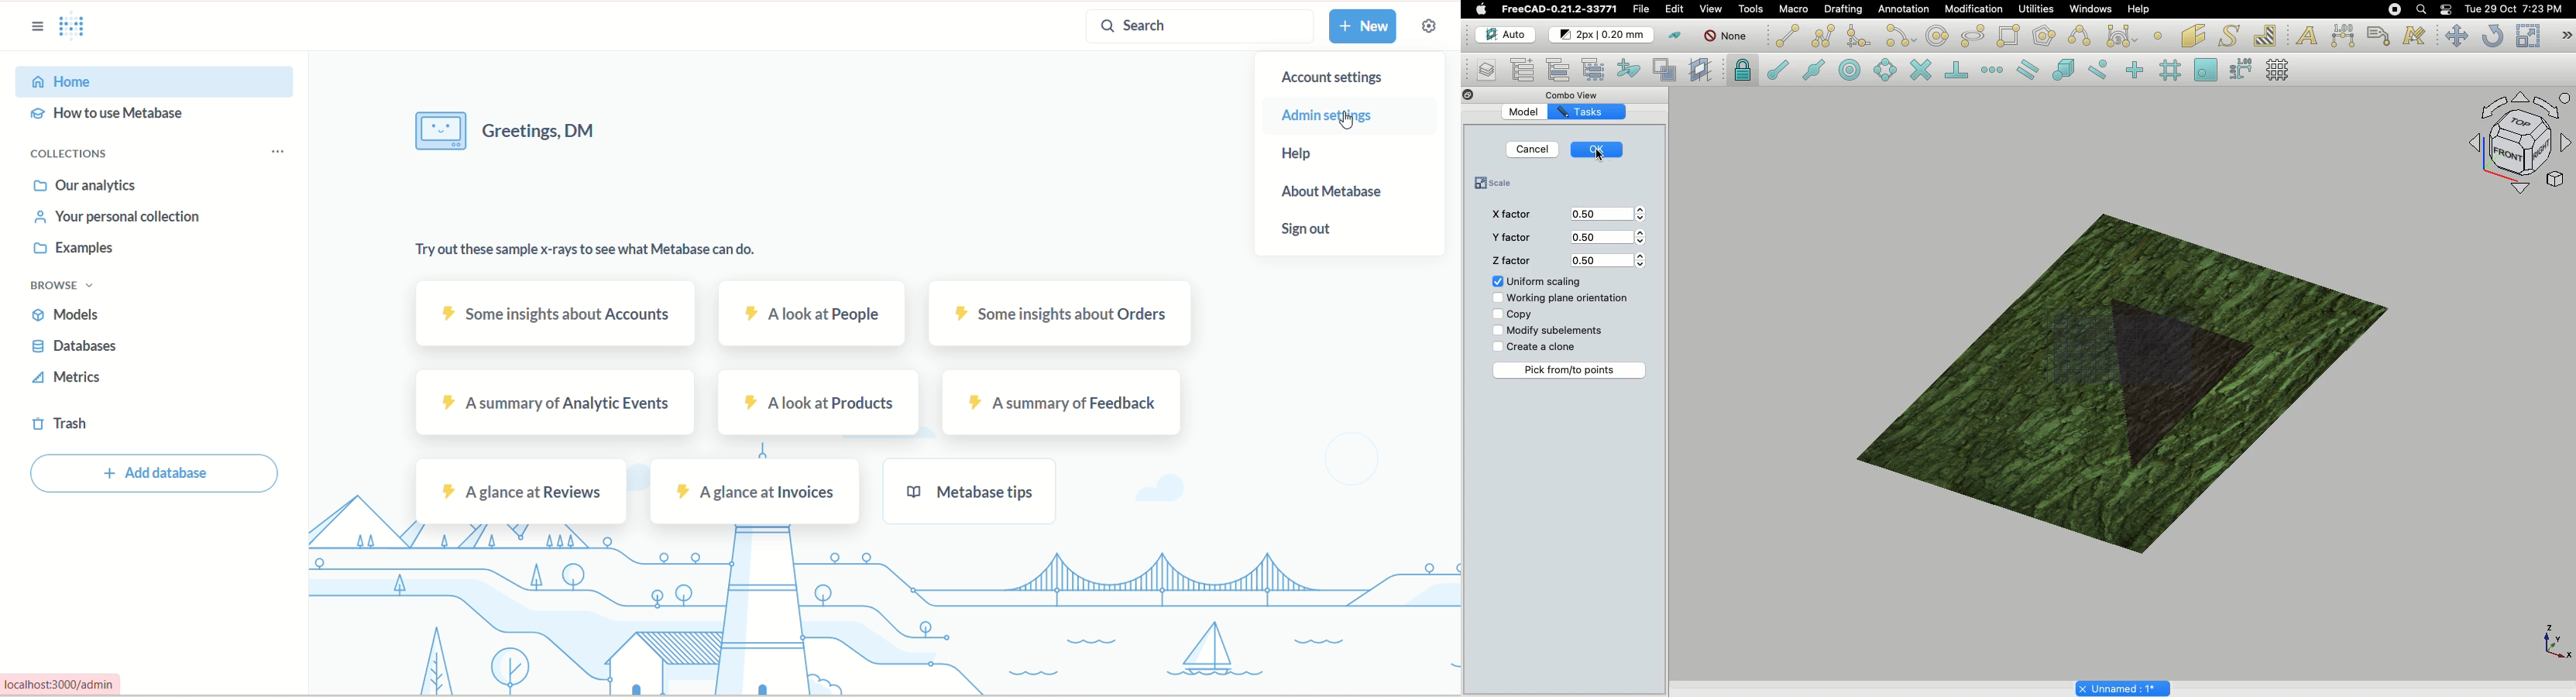 The height and width of the screenshot is (700, 2576). What do you see at coordinates (120, 220) in the screenshot?
I see `your personal collection` at bounding box center [120, 220].